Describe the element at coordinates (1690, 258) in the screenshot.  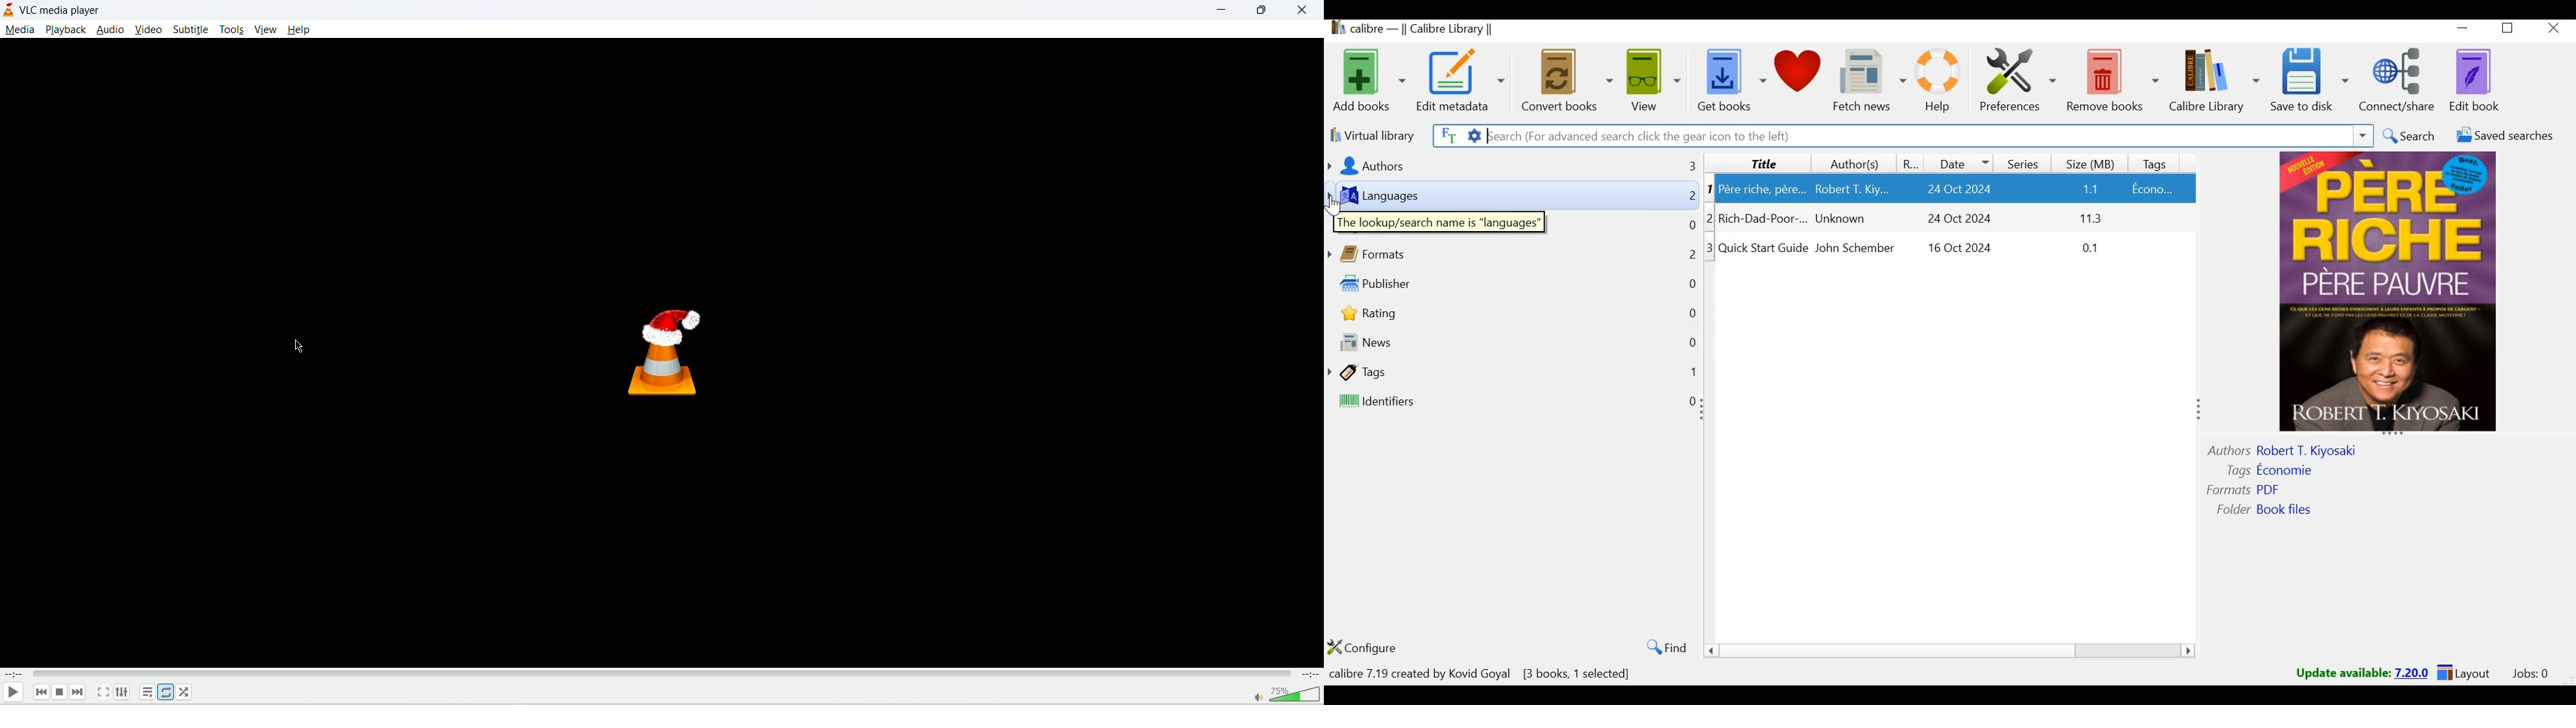
I see `2` at that location.